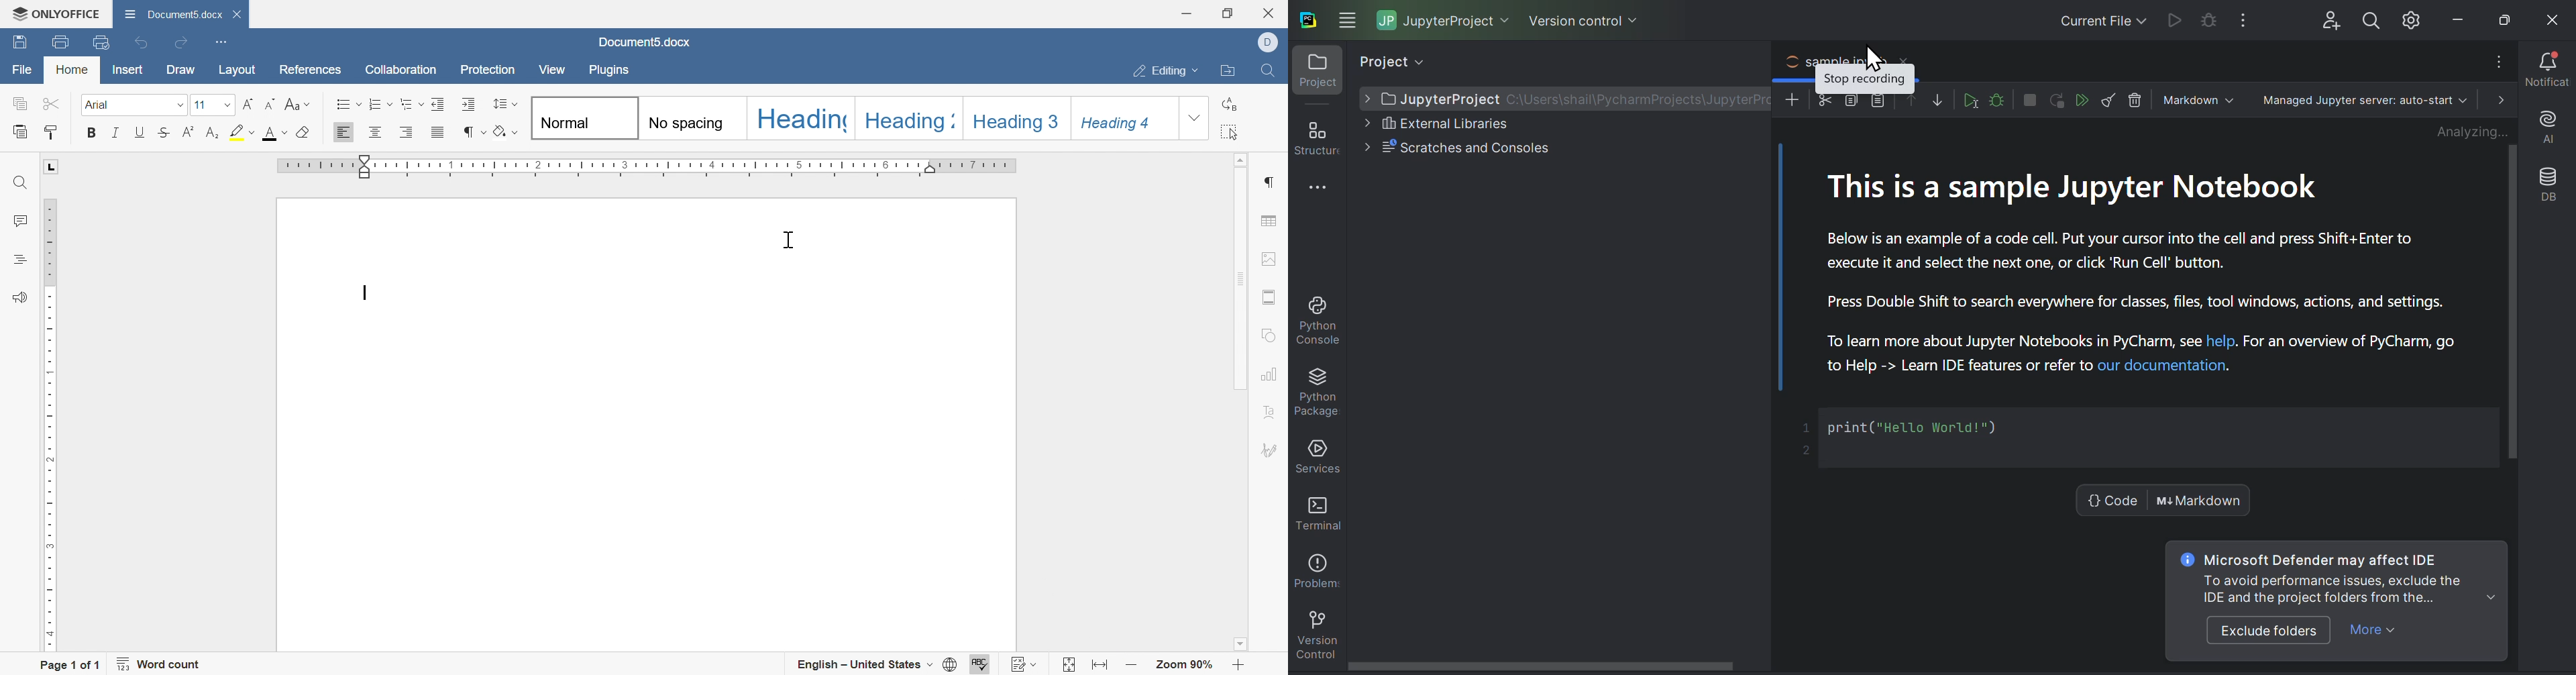 This screenshot has width=2576, height=700. I want to click on Normal, so click(582, 117).